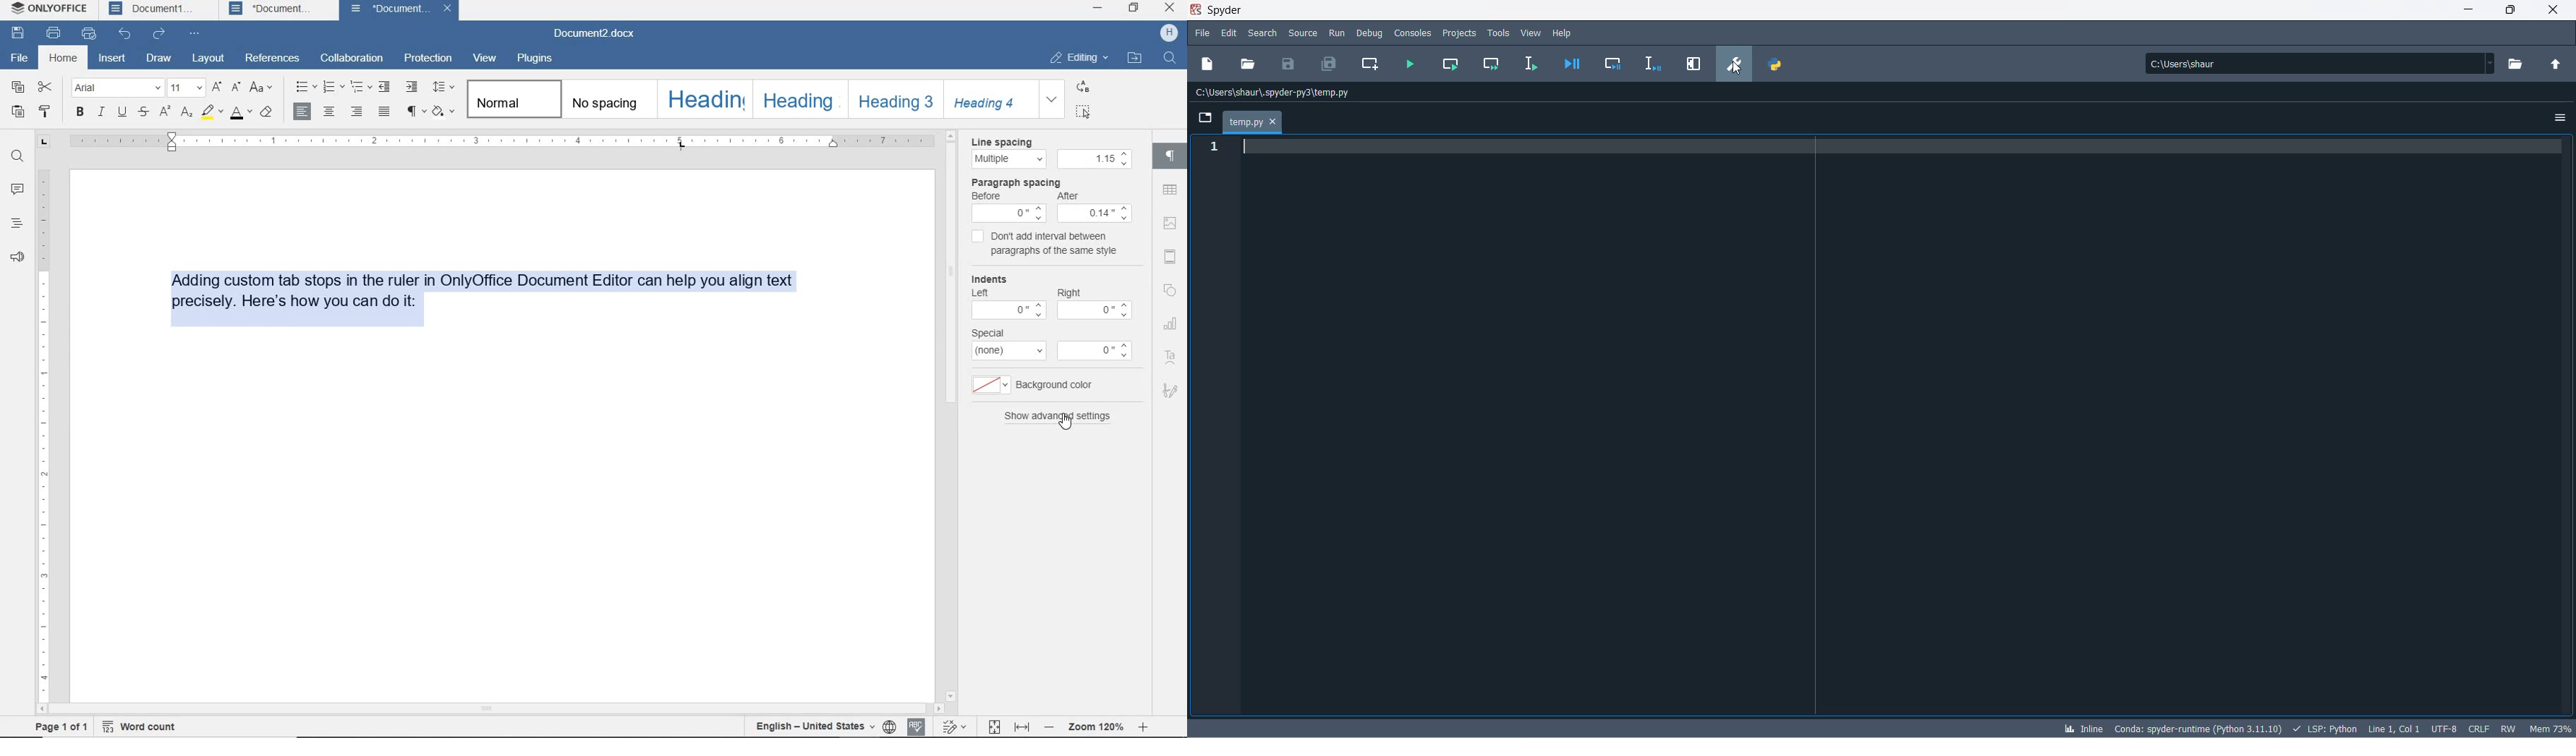 Image resolution: width=2576 pixels, height=756 pixels. I want to click on debug, so click(1372, 33).